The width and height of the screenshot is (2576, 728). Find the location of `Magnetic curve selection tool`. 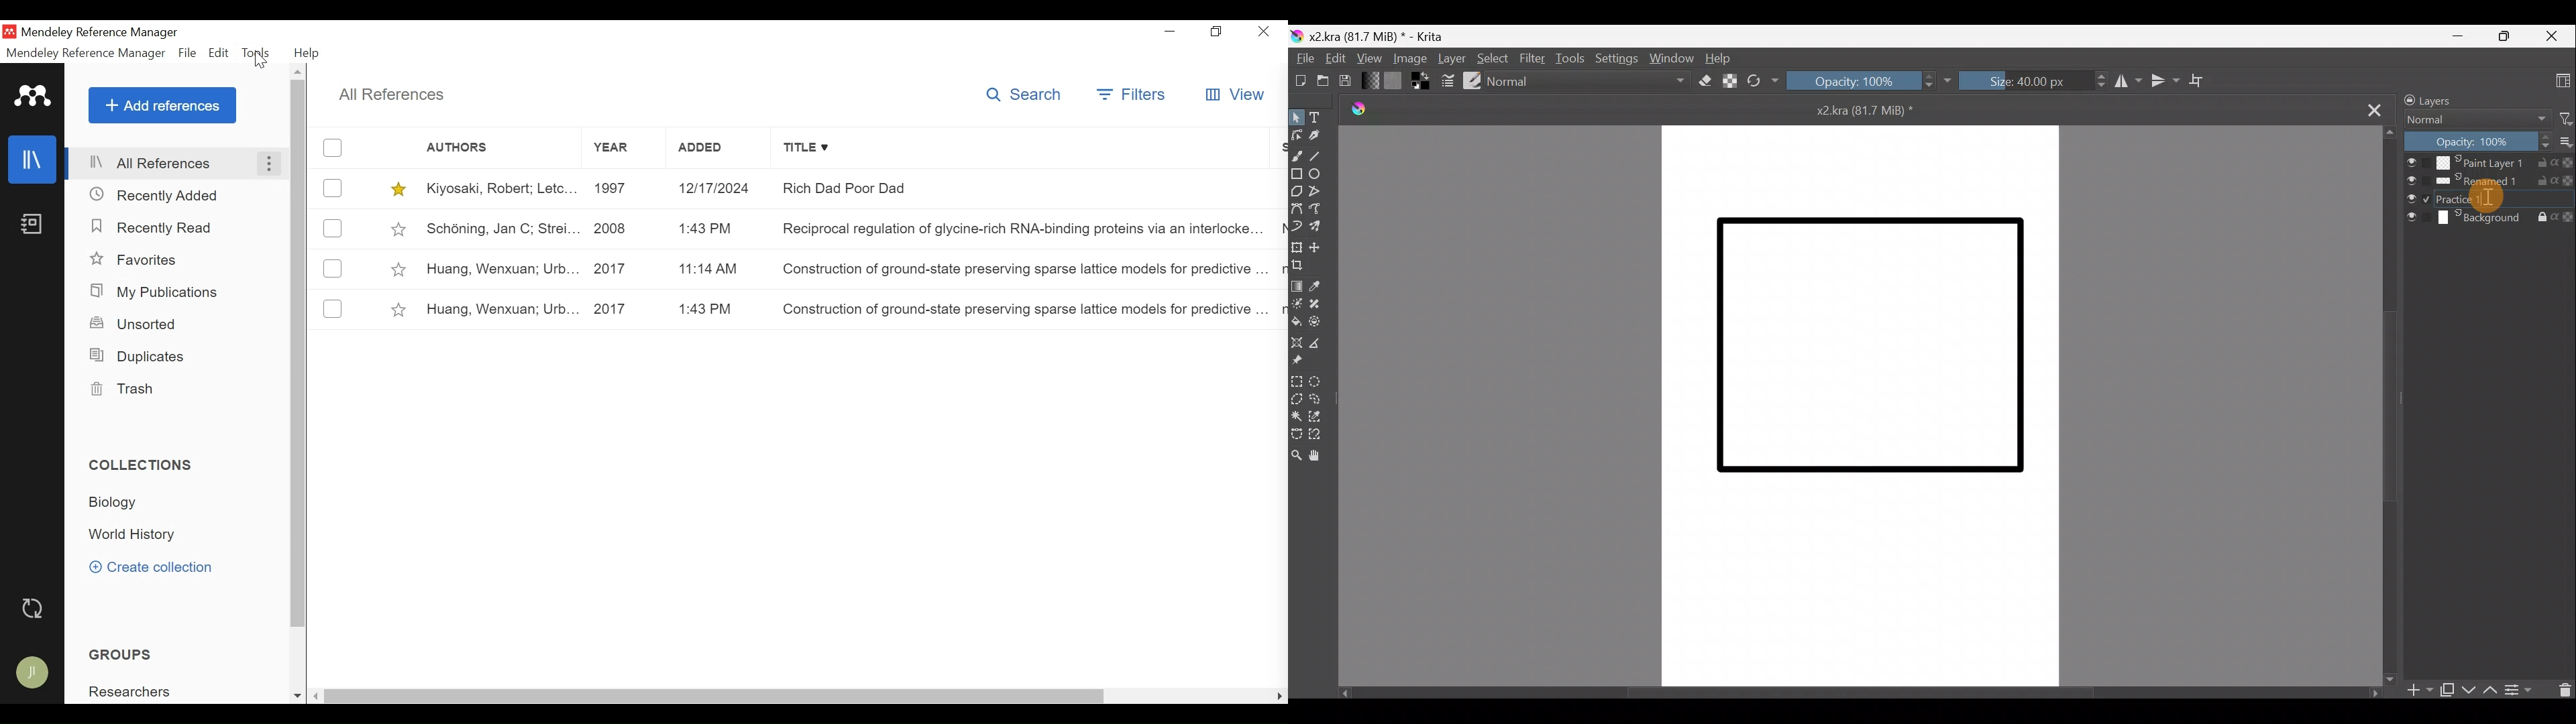

Magnetic curve selection tool is located at coordinates (1319, 434).